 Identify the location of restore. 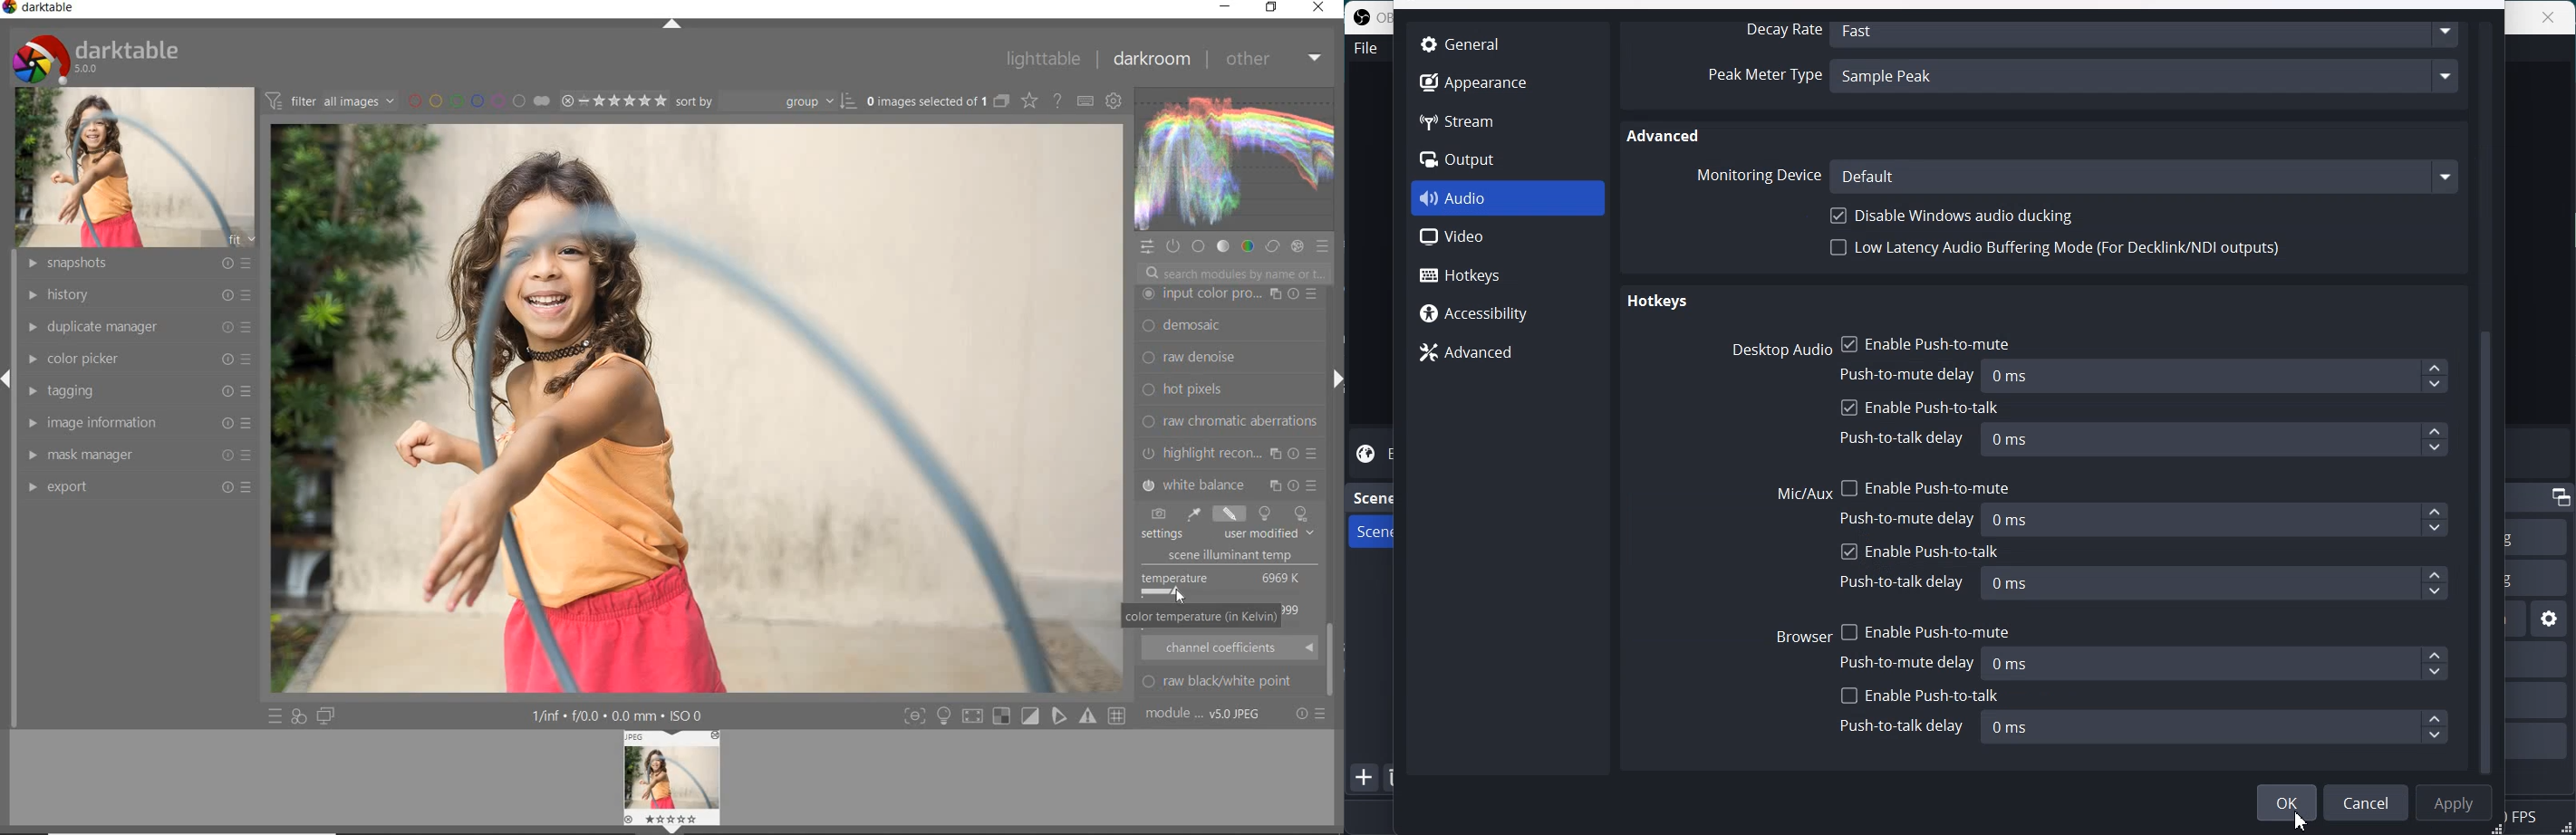
(1272, 7).